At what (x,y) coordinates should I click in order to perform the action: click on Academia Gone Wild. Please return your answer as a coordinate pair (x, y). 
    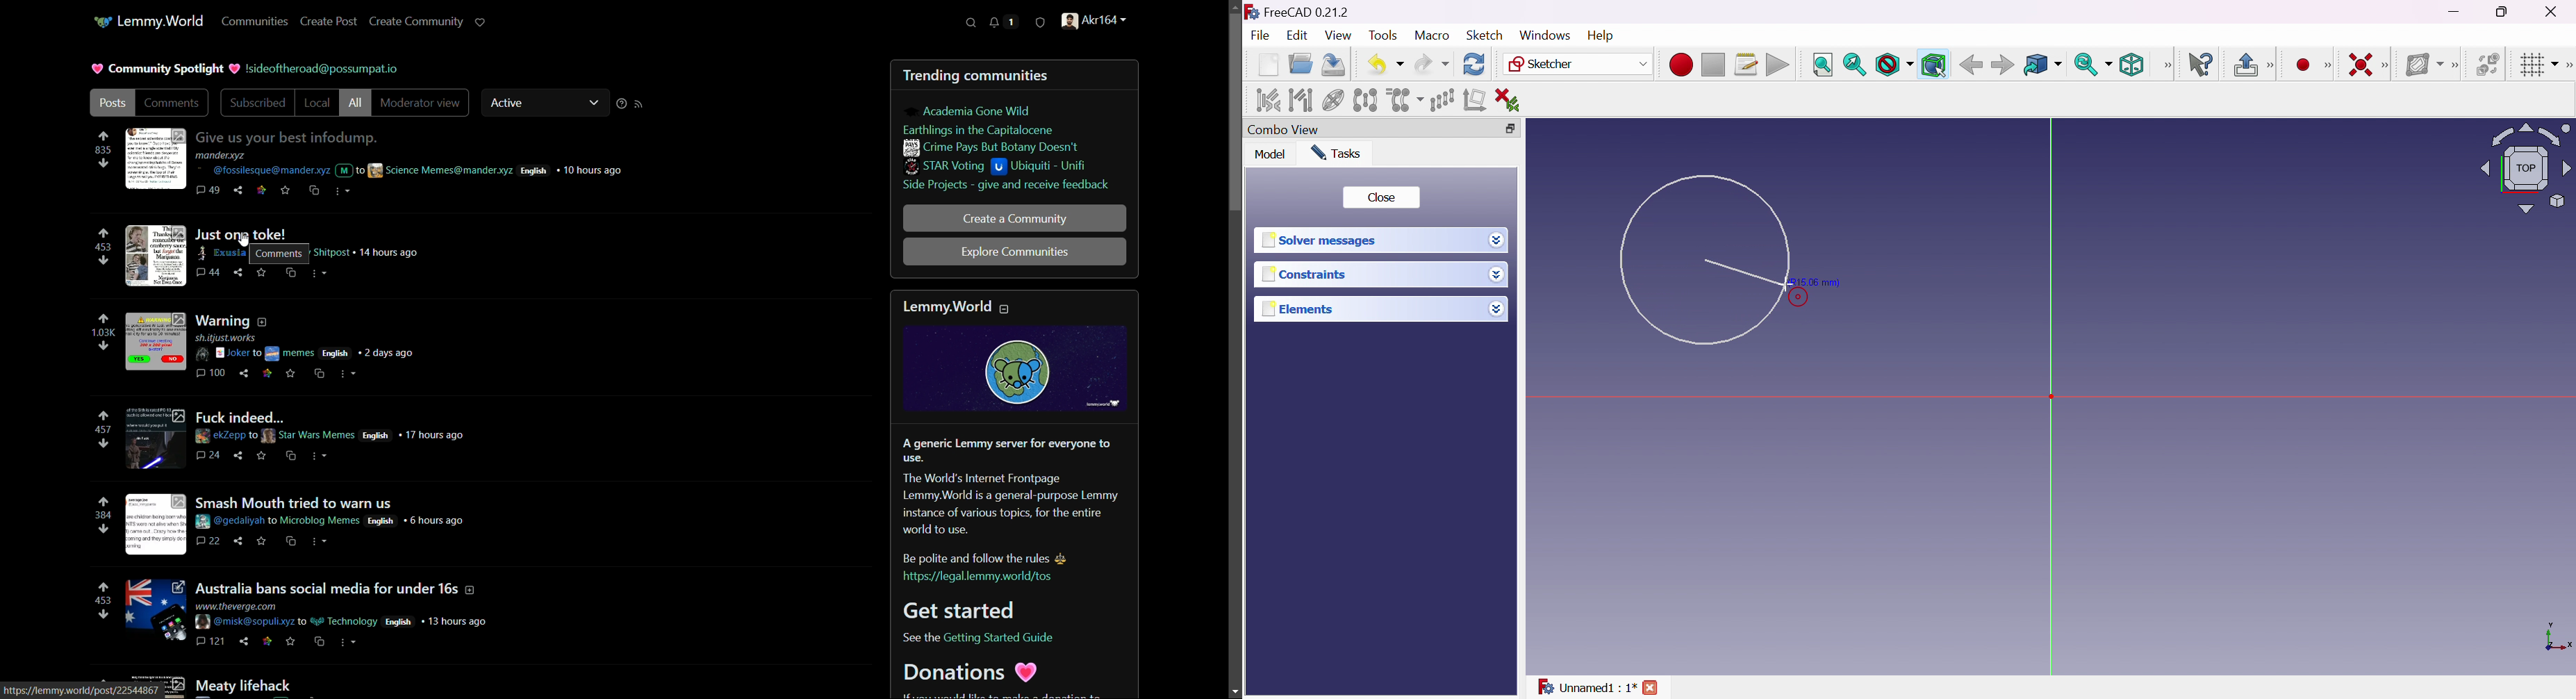
    Looking at the image, I should click on (979, 111).